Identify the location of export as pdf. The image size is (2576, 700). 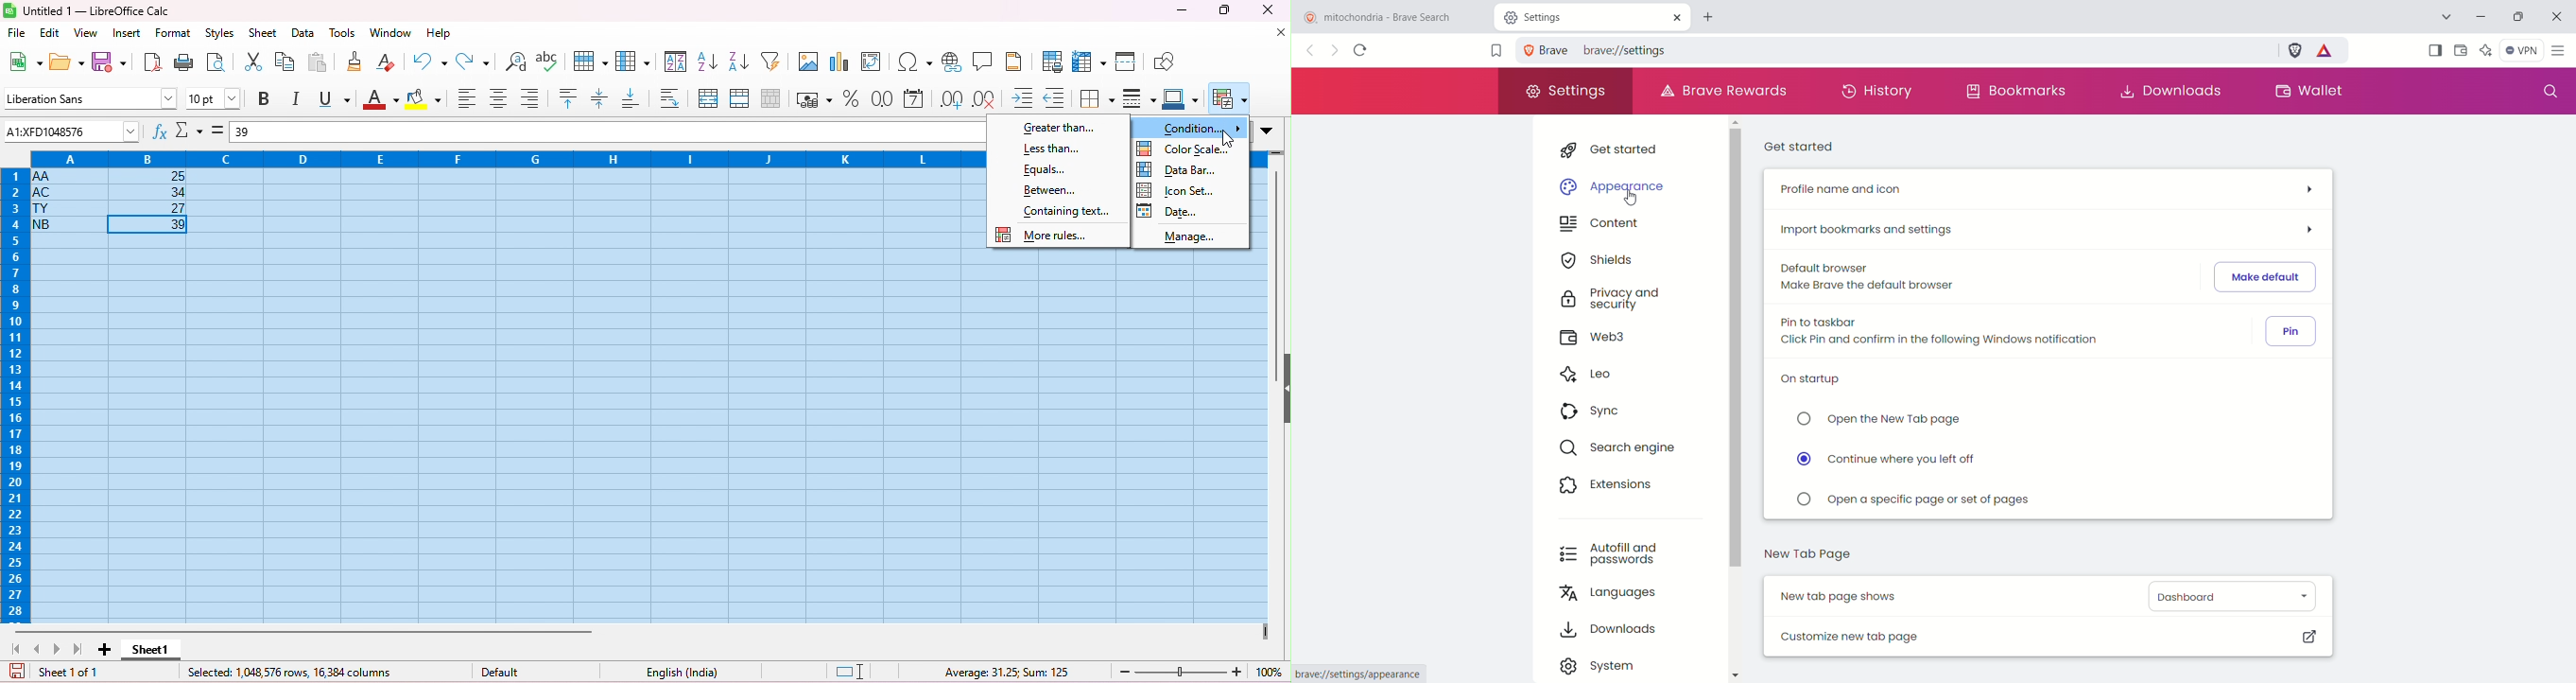
(152, 61).